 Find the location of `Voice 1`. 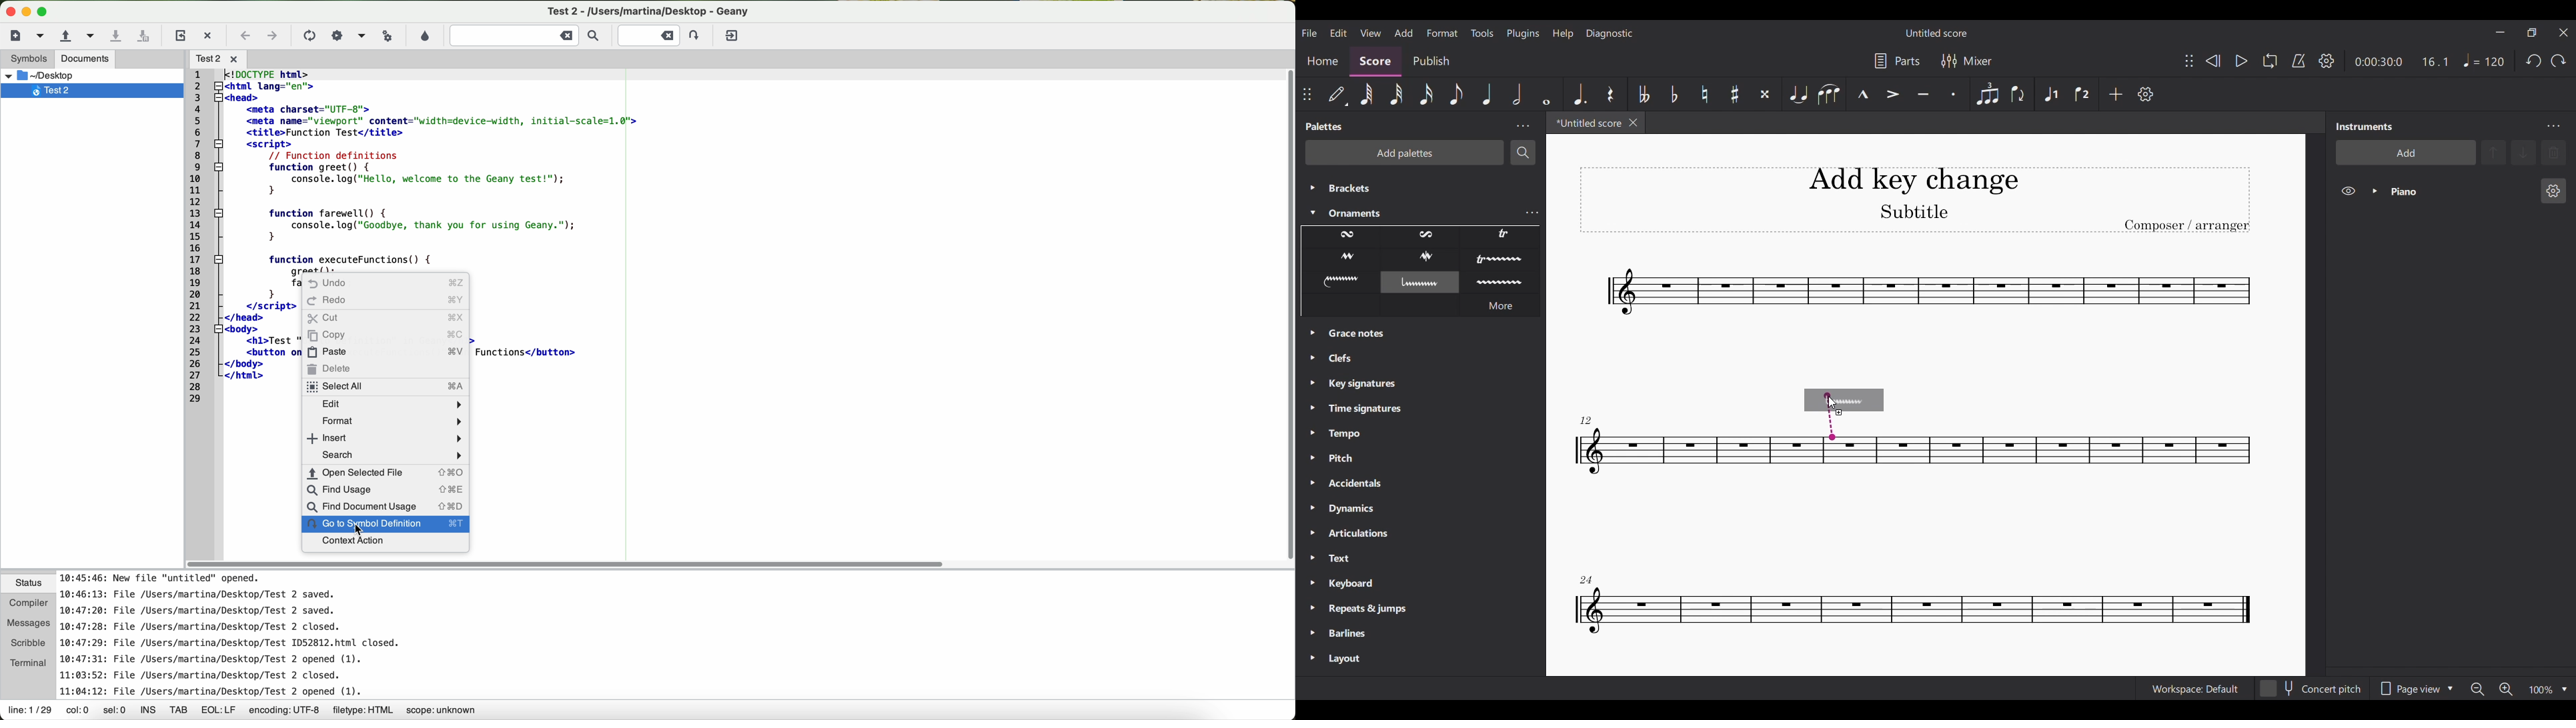

Voice 1 is located at coordinates (2050, 93).